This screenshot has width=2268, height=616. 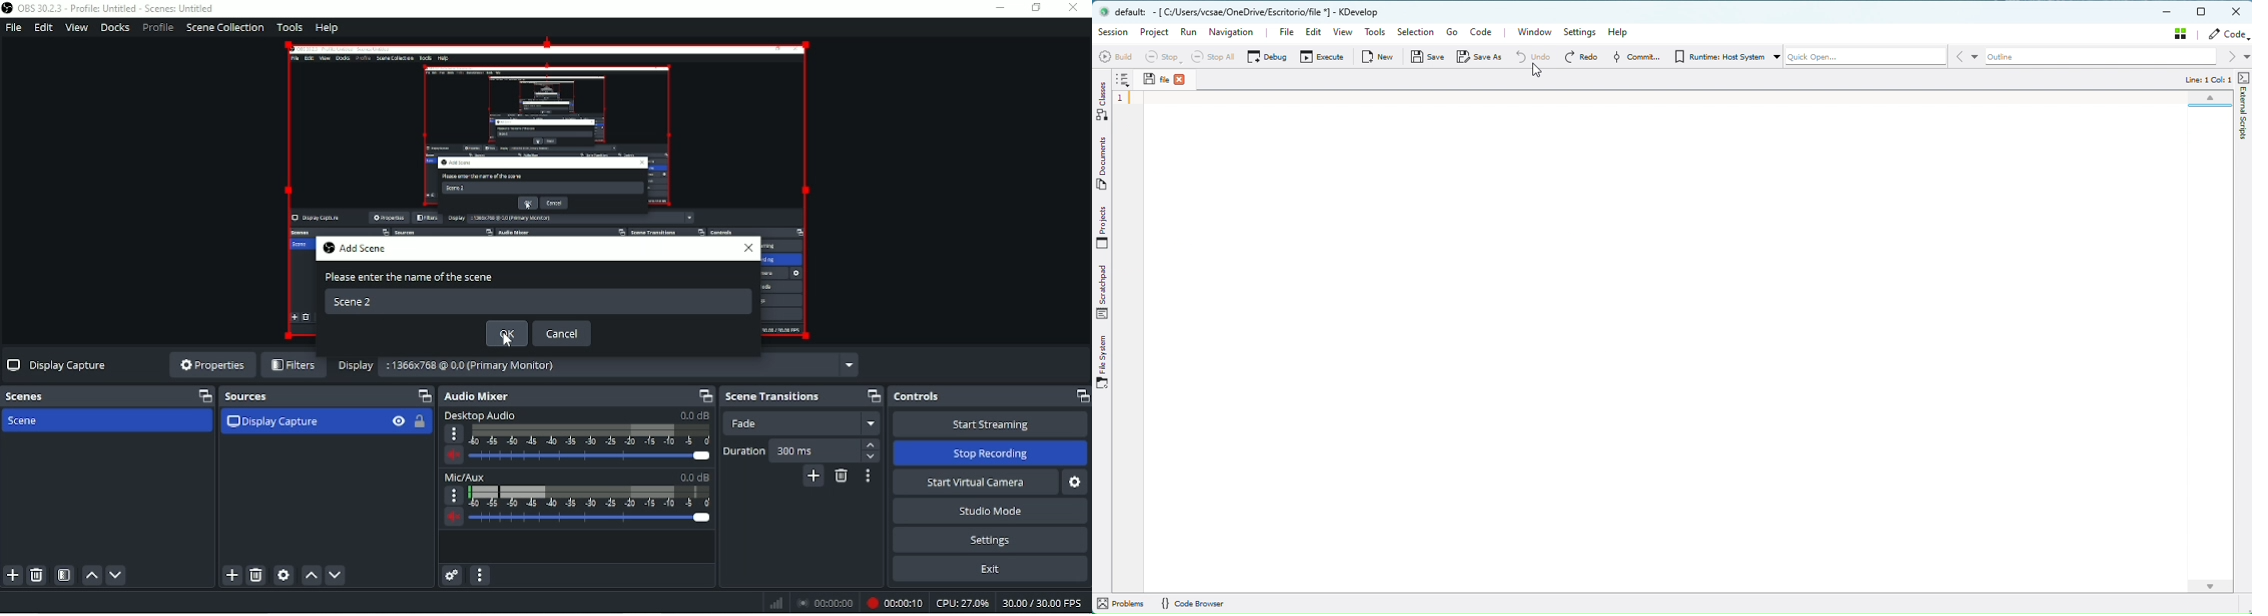 What do you see at coordinates (411, 276) in the screenshot?
I see `Please enter the name of the scene` at bounding box center [411, 276].